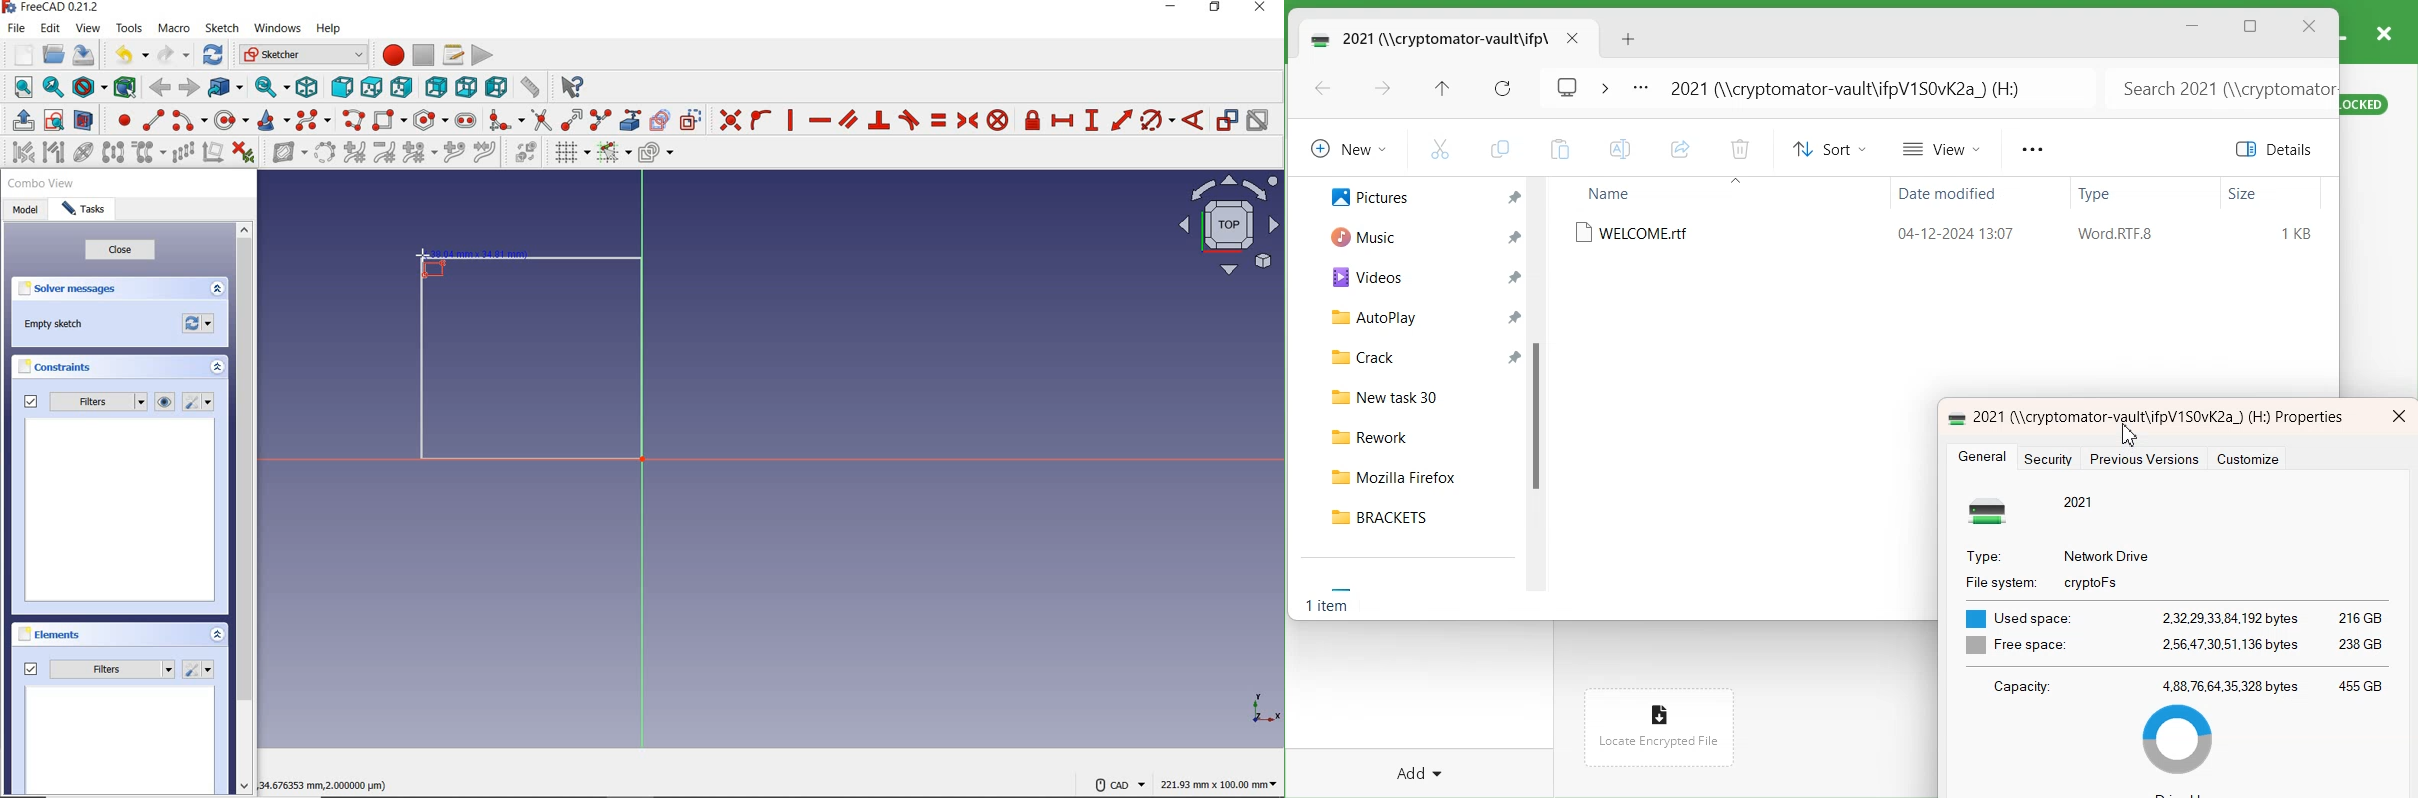 This screenshot has width=2436, height=812. What do you see at coordinates (218, 368) in the screenshot?
I see `expand` at bounding box center [218, 368].